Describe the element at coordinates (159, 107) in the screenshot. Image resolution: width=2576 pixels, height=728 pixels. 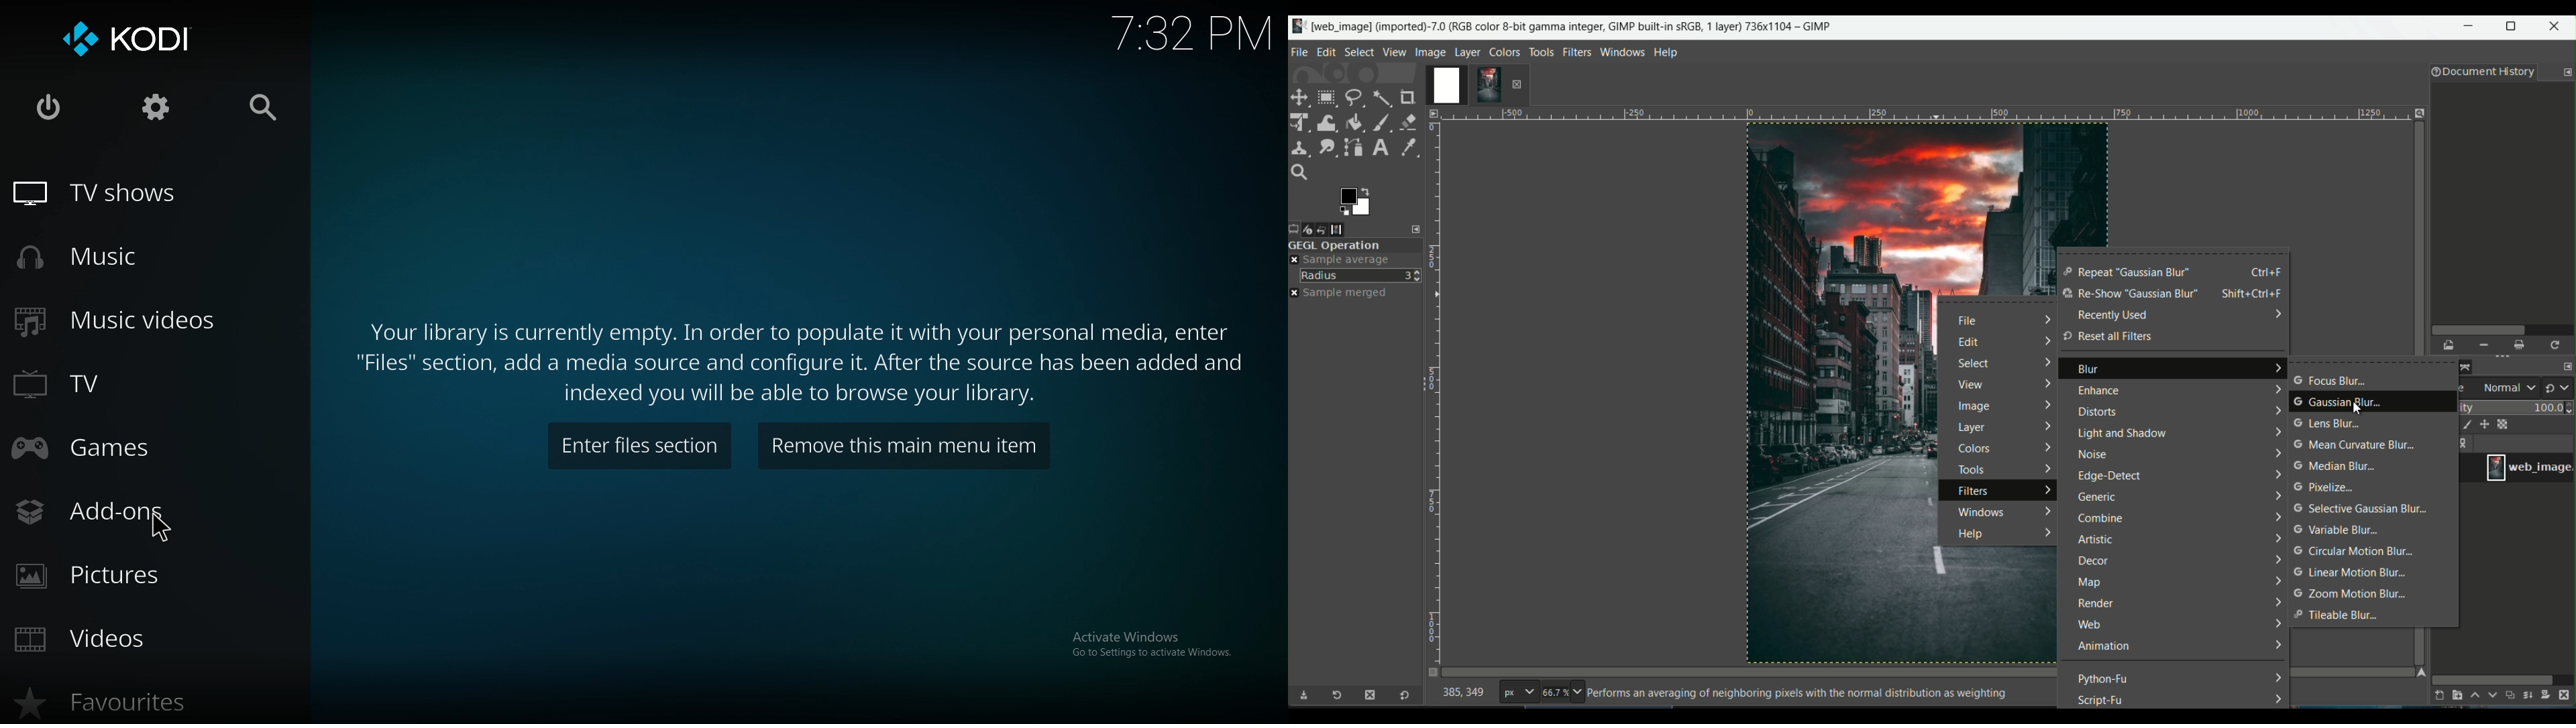
I see `settings` at that location.